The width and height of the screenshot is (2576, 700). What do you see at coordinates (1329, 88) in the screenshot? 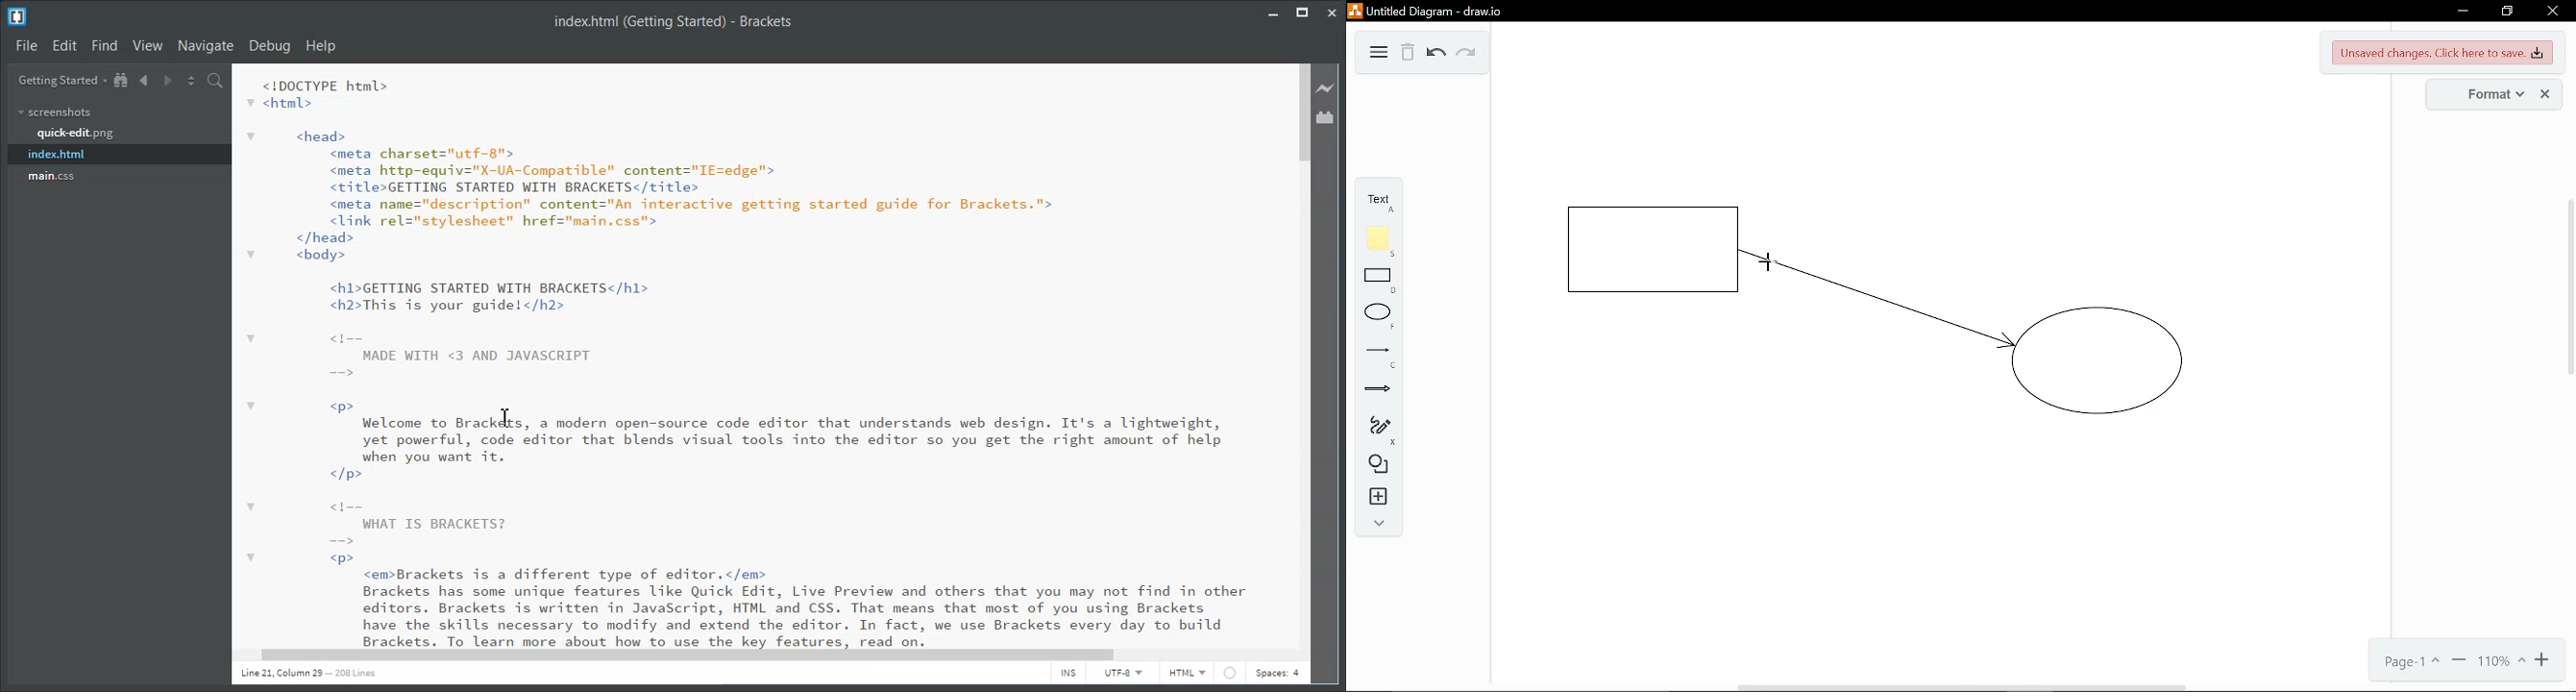
I see `Live Preview` at bounding box center [1329, 88].